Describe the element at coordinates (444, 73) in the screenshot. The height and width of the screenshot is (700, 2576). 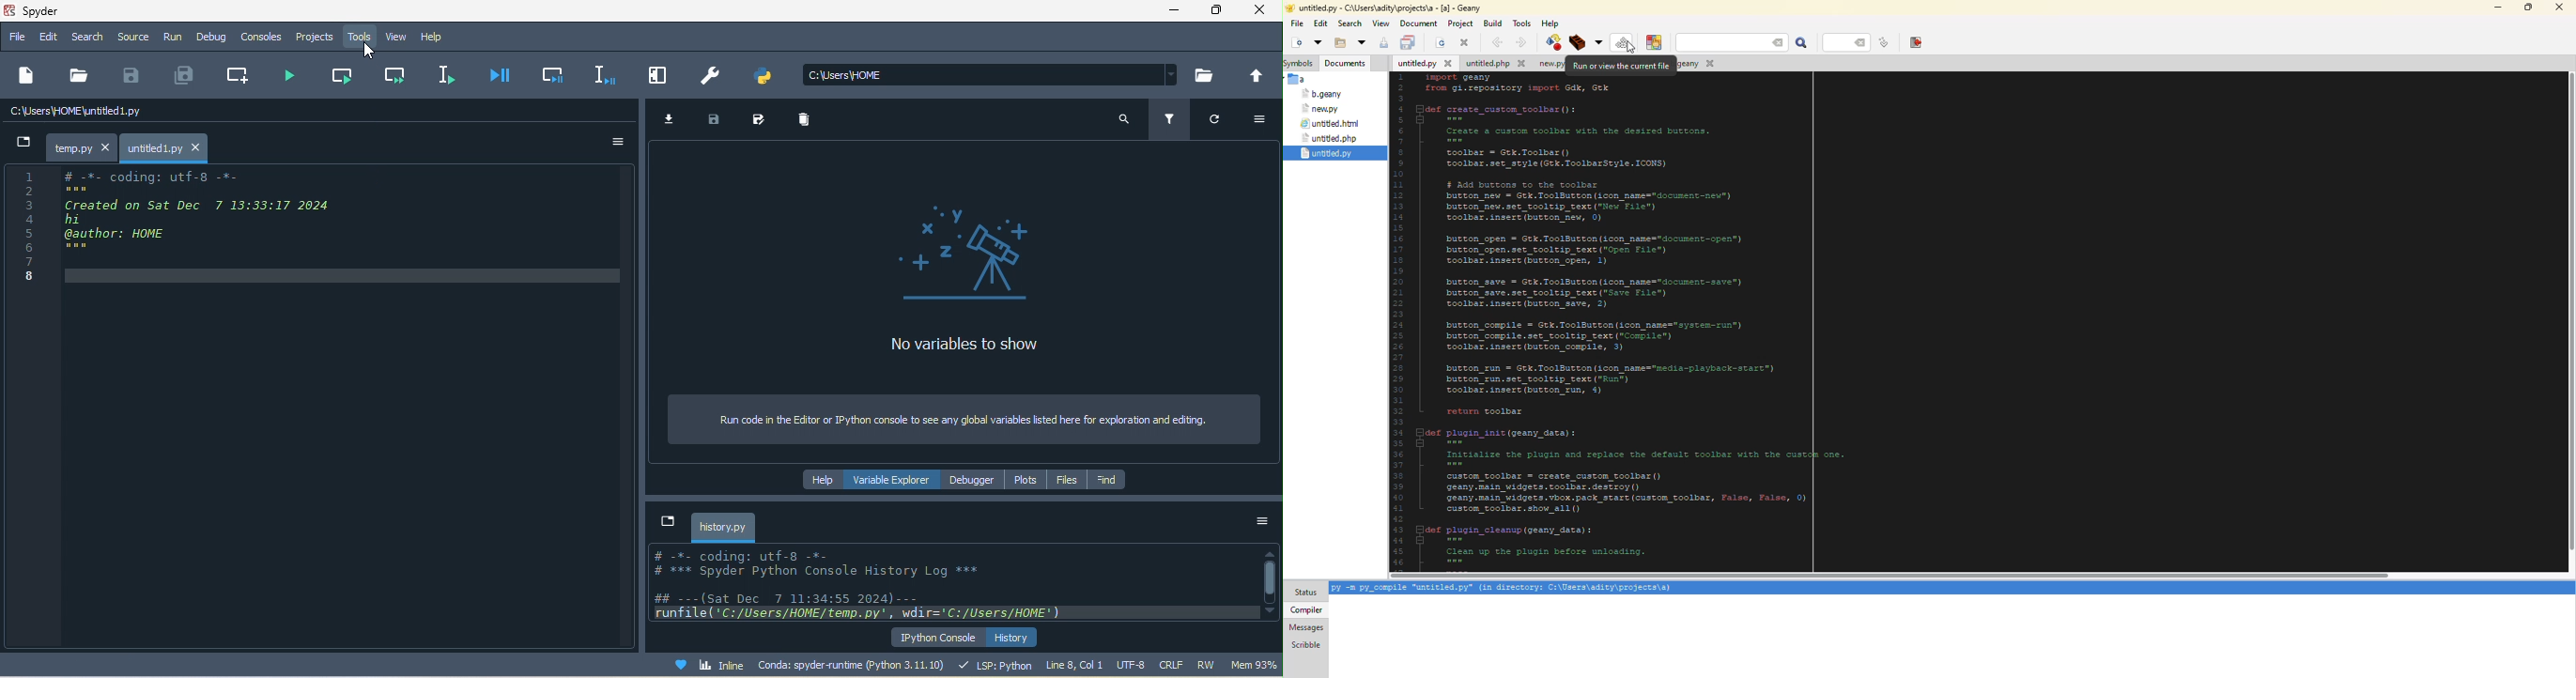
I see `current line` at that location.